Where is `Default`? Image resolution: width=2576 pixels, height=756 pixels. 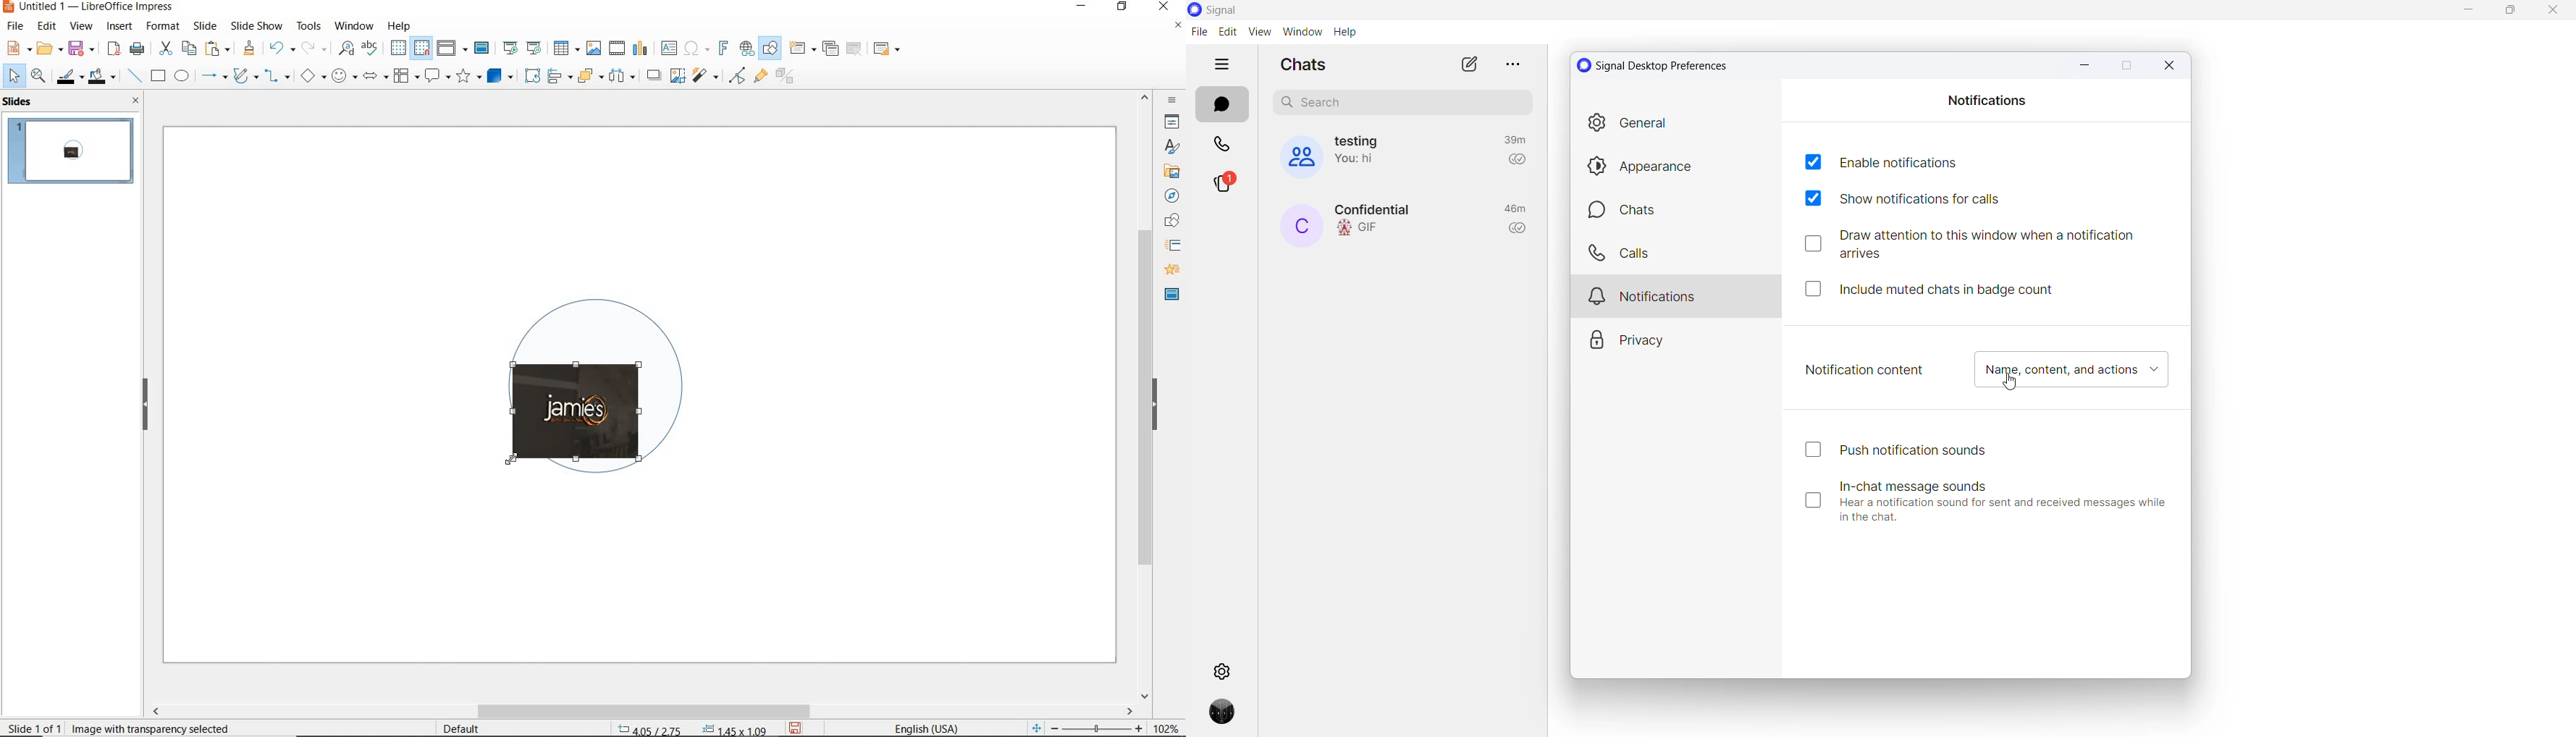
Default is located at coordinates (462, 729).